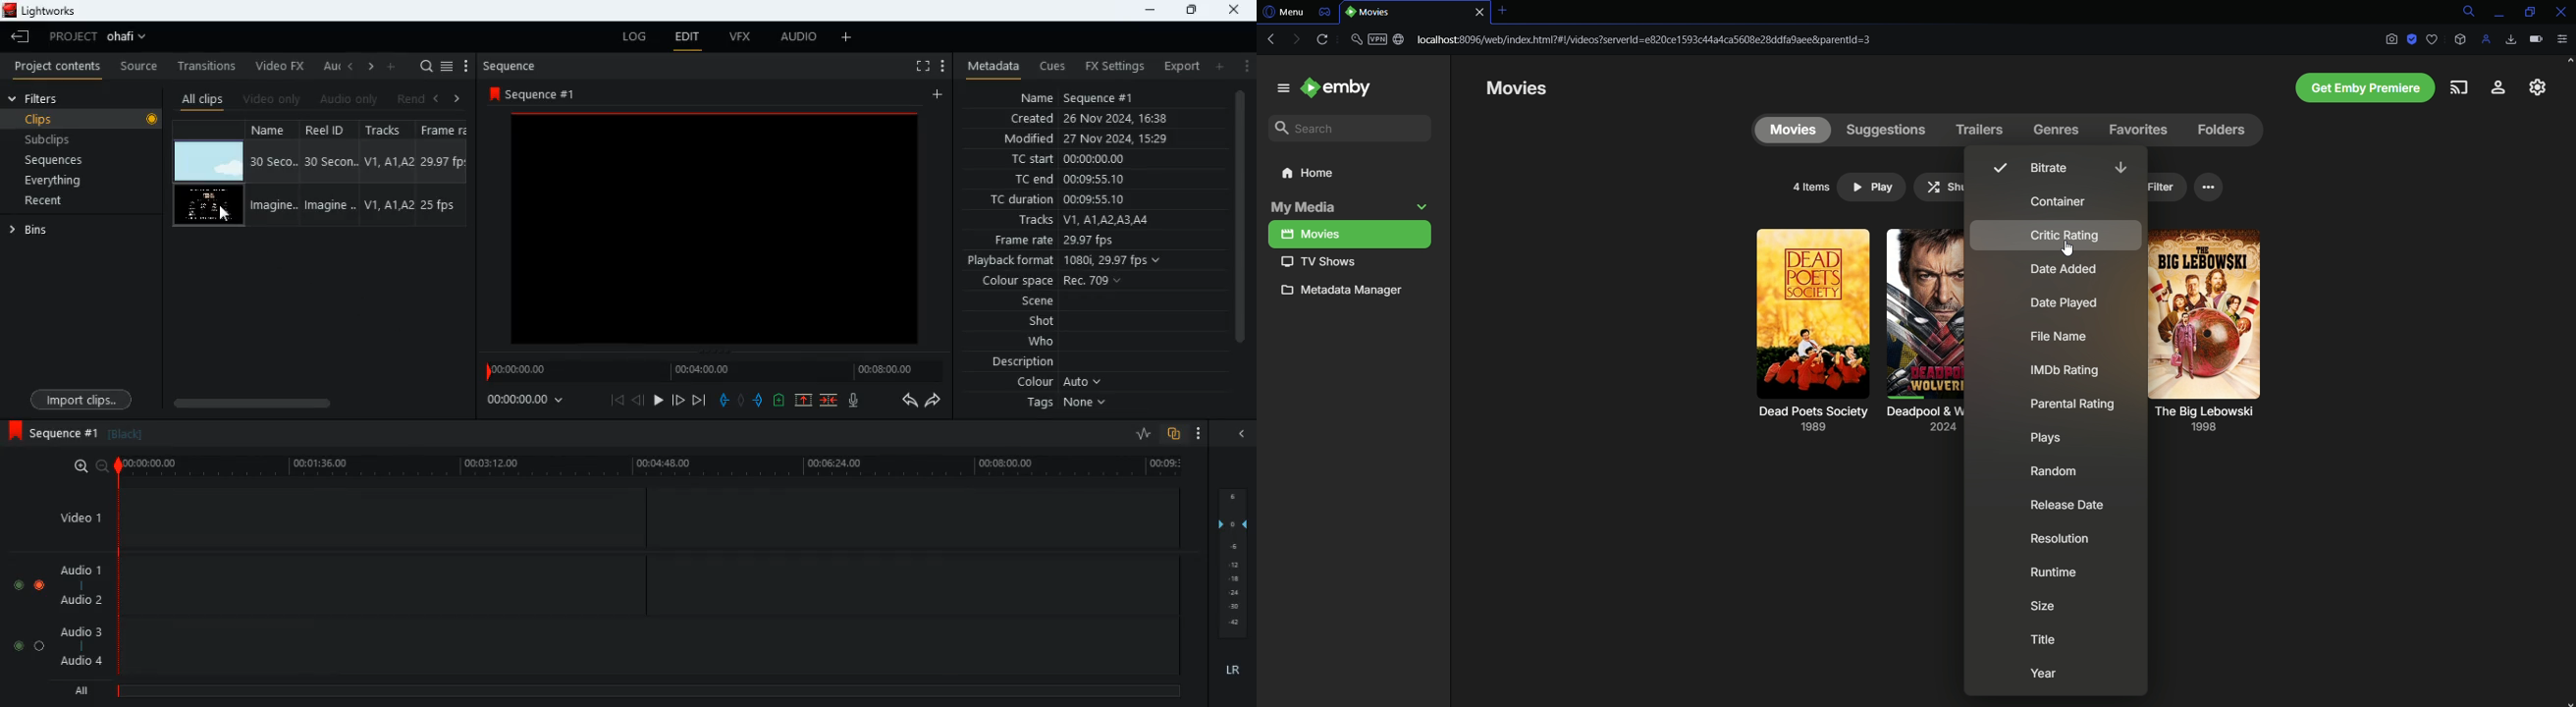 The height and width of the screenshot is (728, 2576). I want to click on Close tab, so click(1503, 12).